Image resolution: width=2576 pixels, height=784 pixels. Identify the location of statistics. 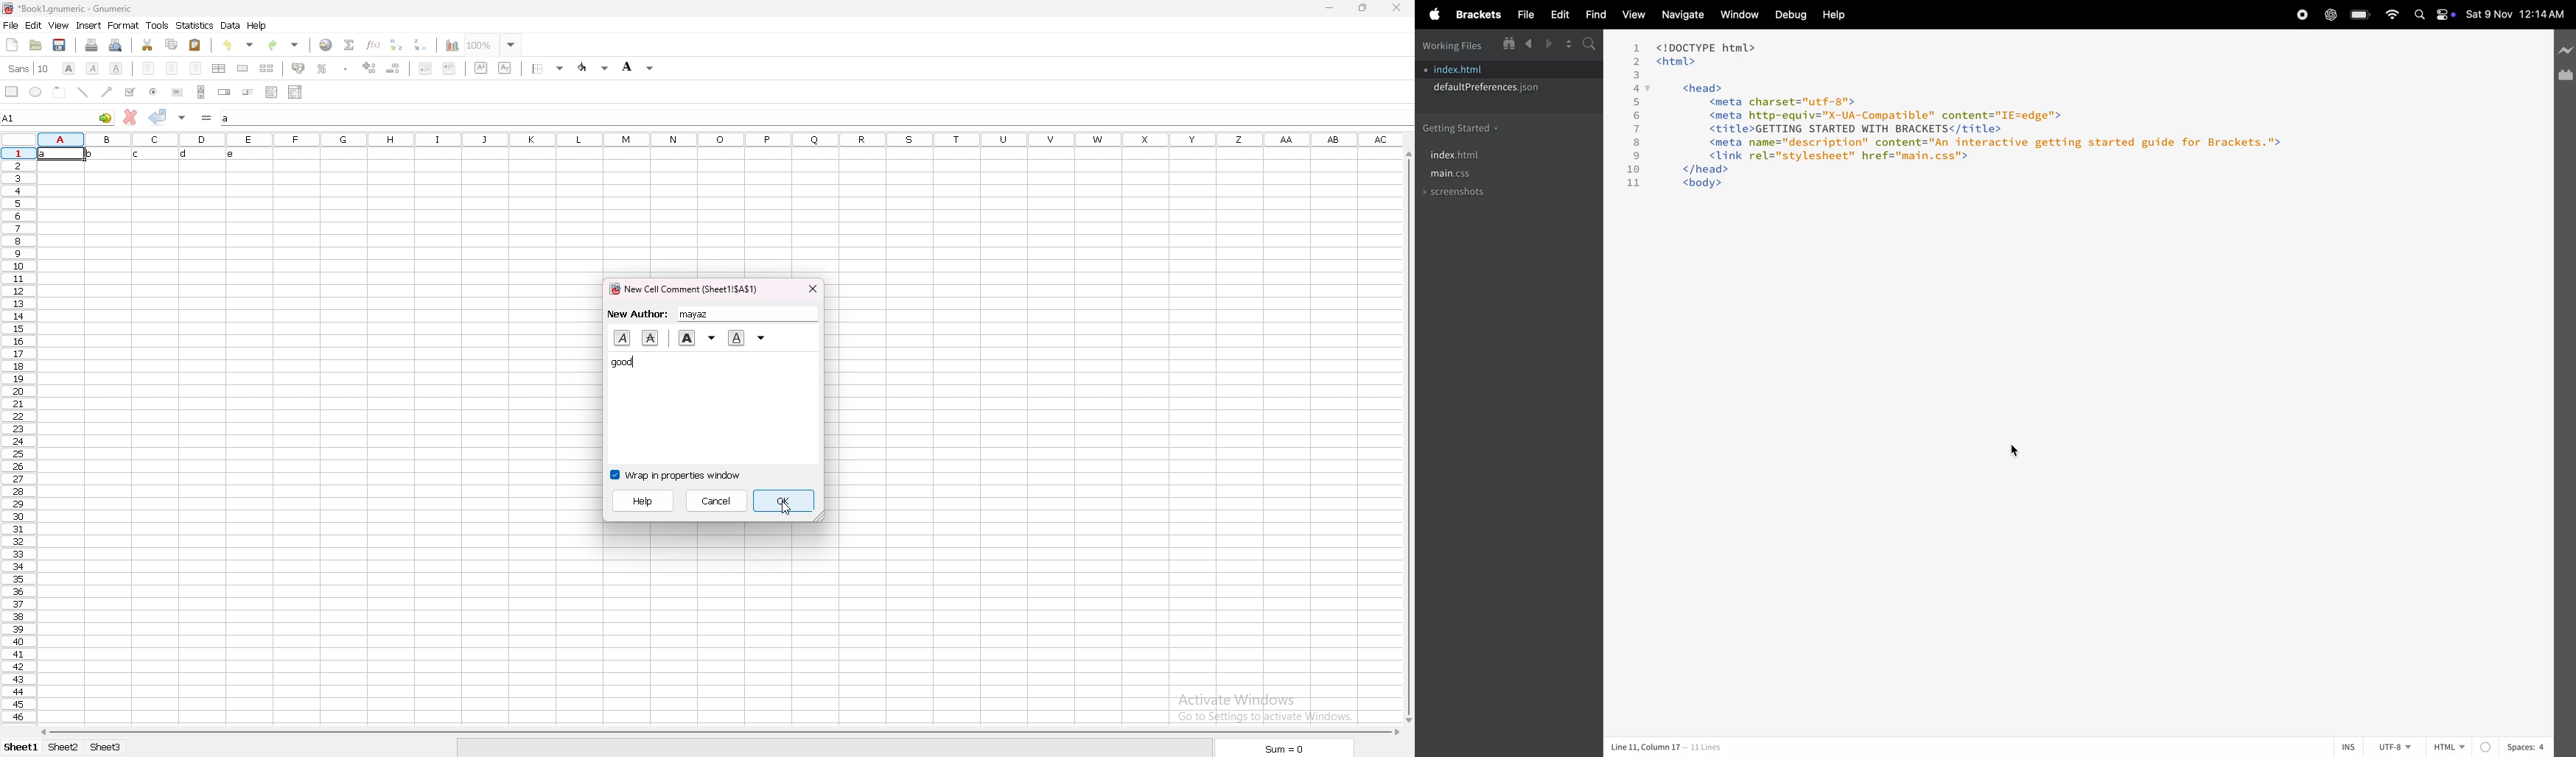
(195, 26).